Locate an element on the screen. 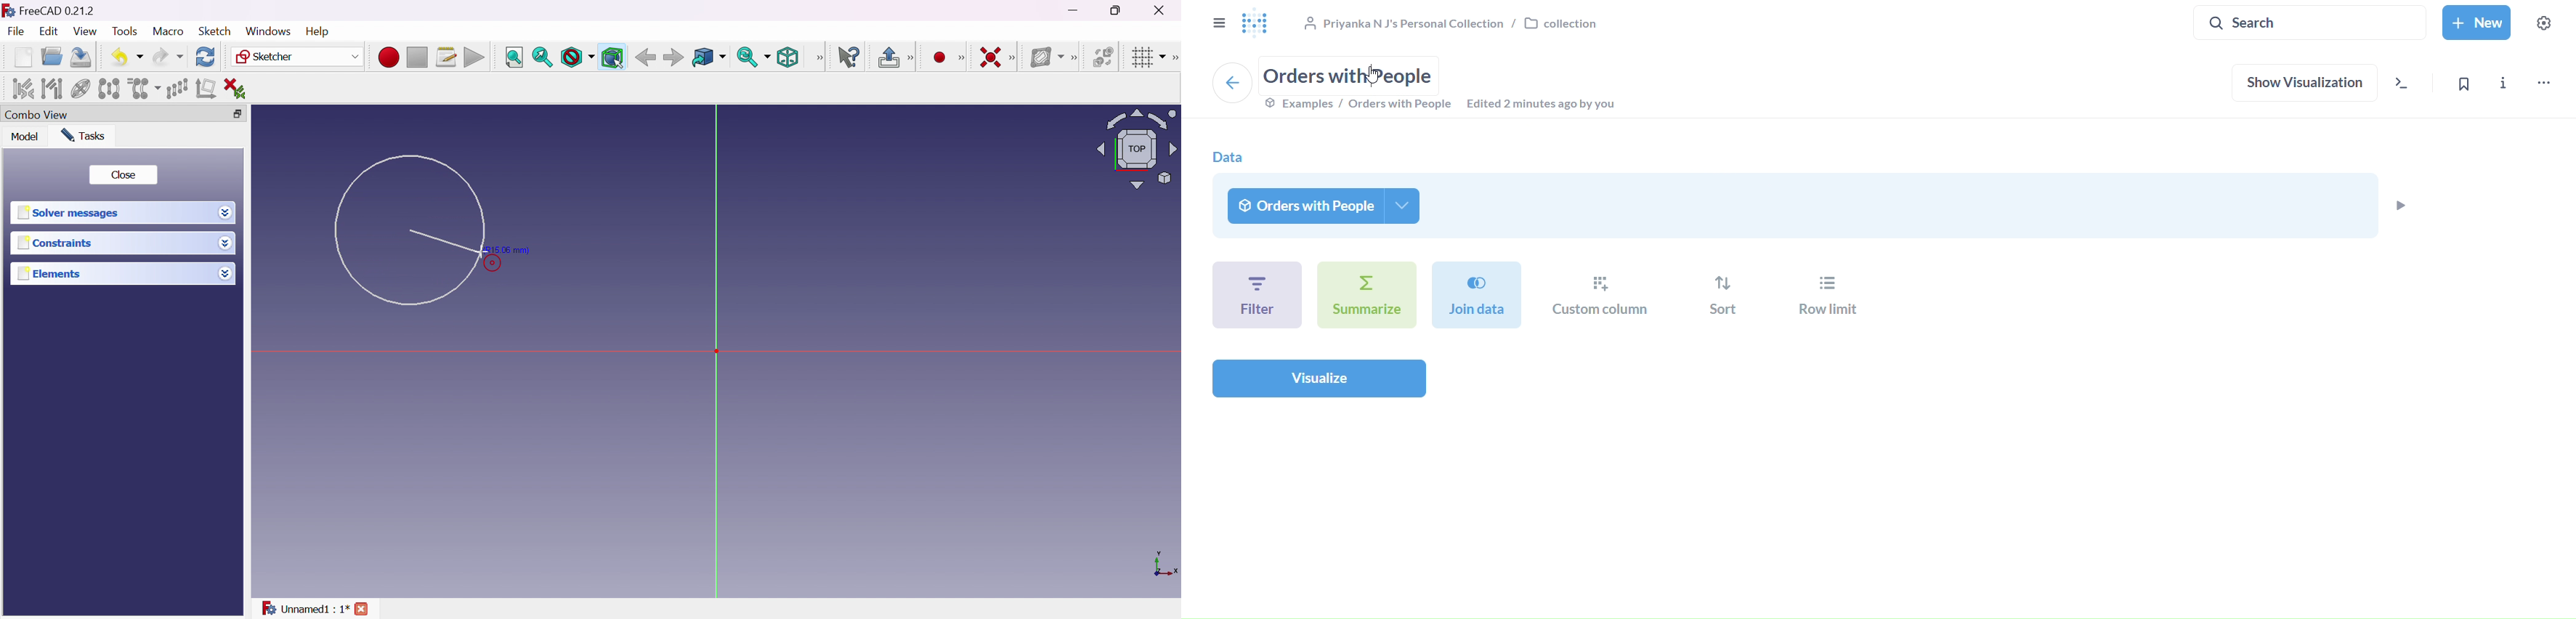 Image resolution: width=2576 pixels, height=644 pixels. Undo is located at coordinates (127, 57).